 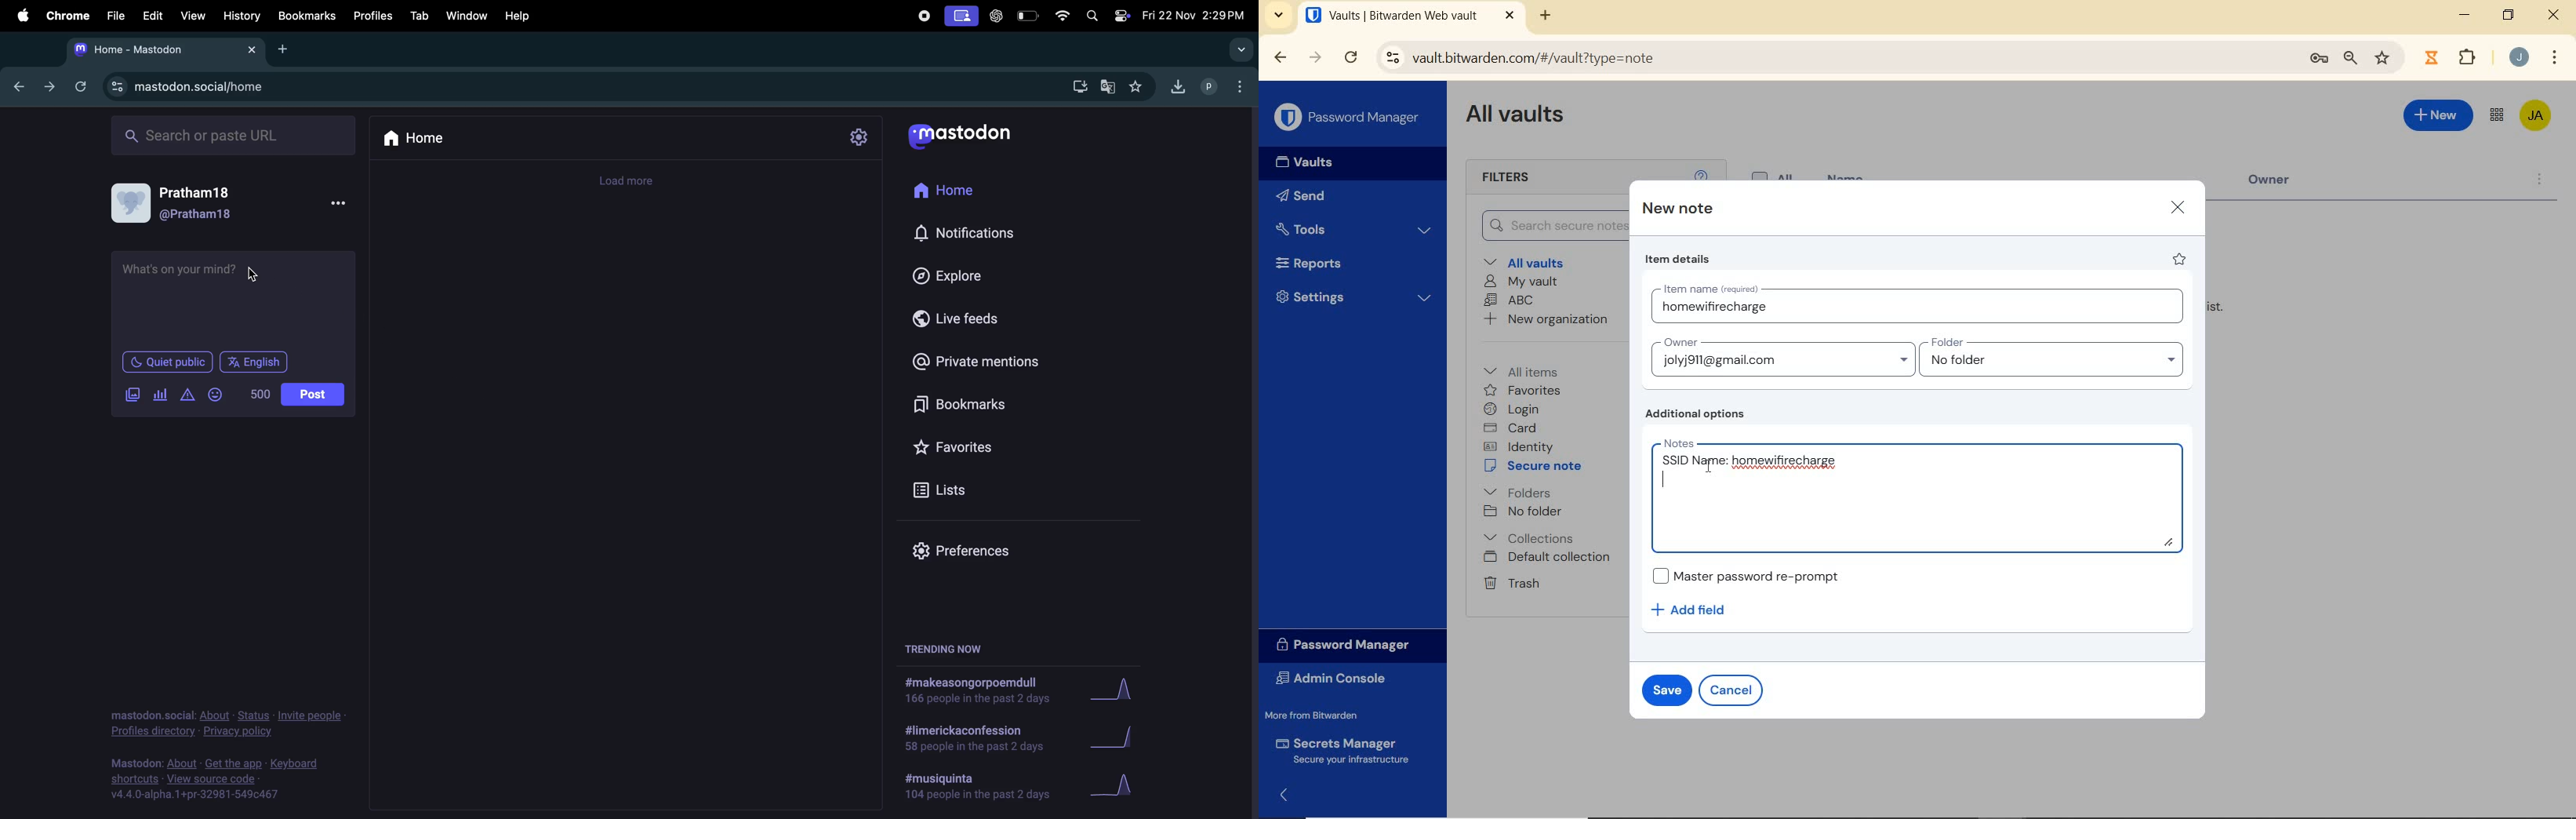 What do you see at coordinates (1511, 583) in the screenshot?
I see `Trash` at bounding box center [1511, 583].